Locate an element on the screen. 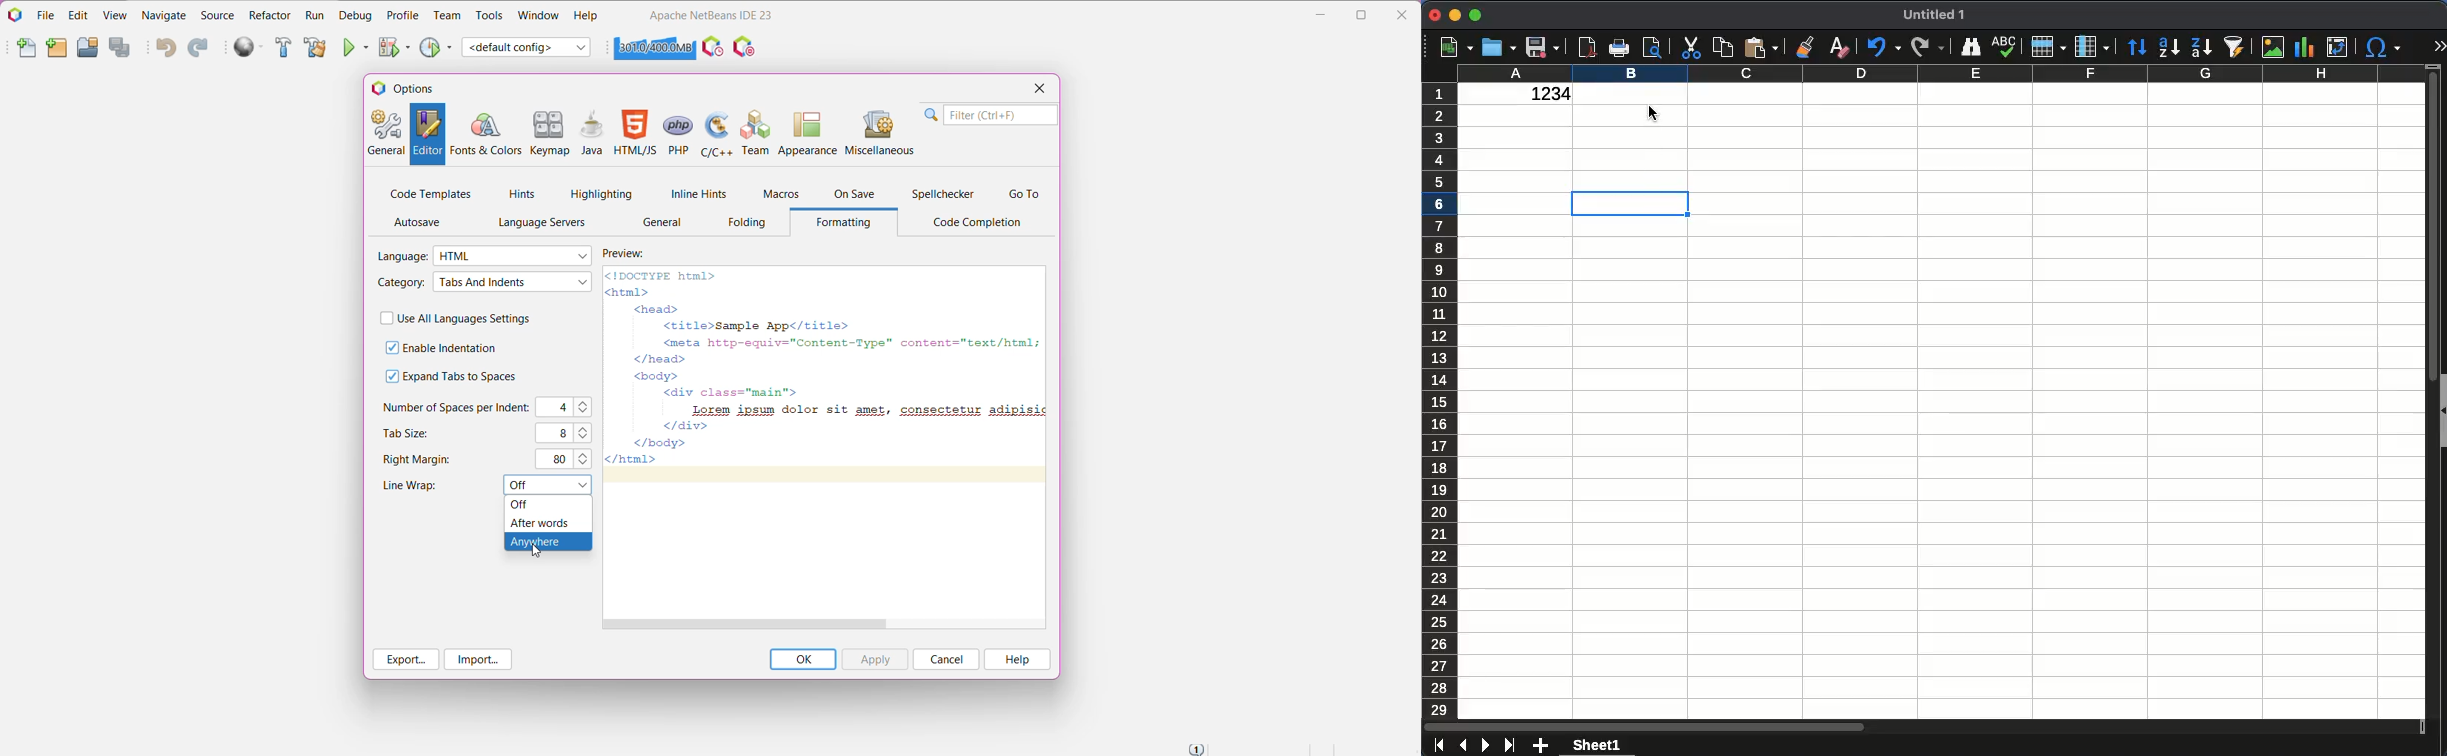  Set the right margins is located at coordinates (586, 458).